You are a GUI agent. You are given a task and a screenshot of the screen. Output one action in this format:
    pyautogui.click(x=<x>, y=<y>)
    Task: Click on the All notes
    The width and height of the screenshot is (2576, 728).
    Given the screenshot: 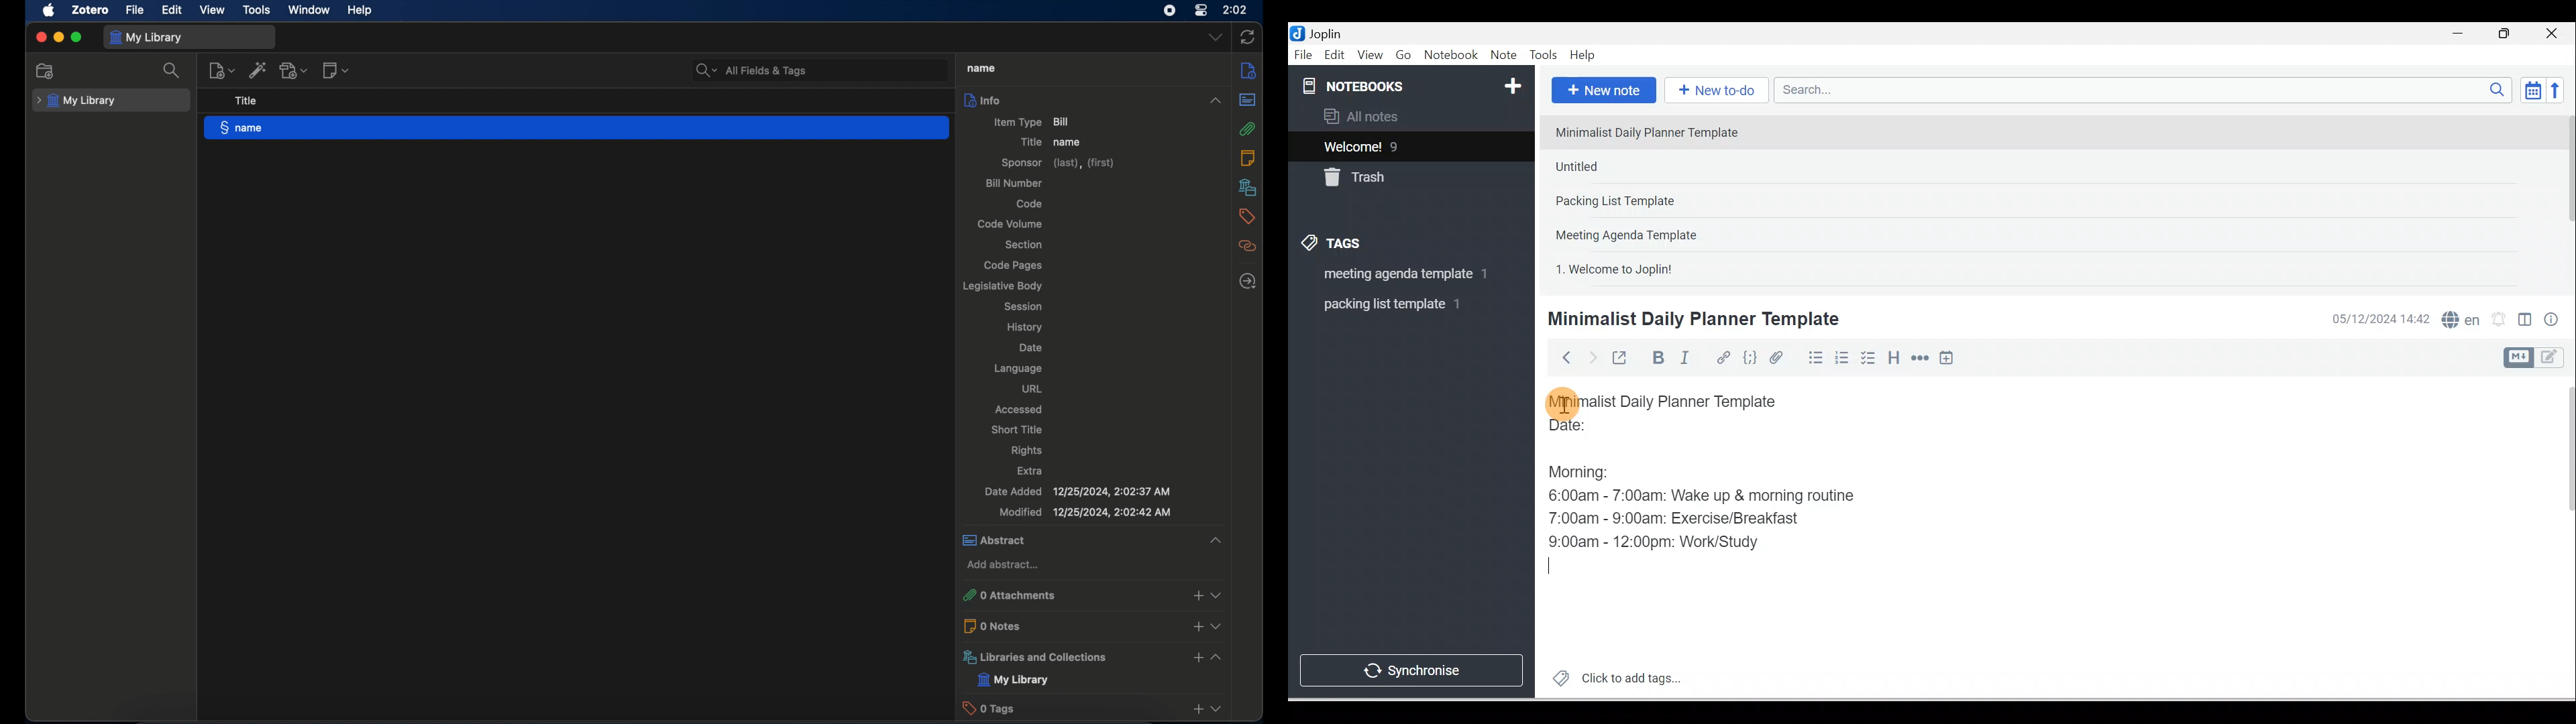 What is the action you would take?
    pyautogui.click(x=1409, y=116)
    